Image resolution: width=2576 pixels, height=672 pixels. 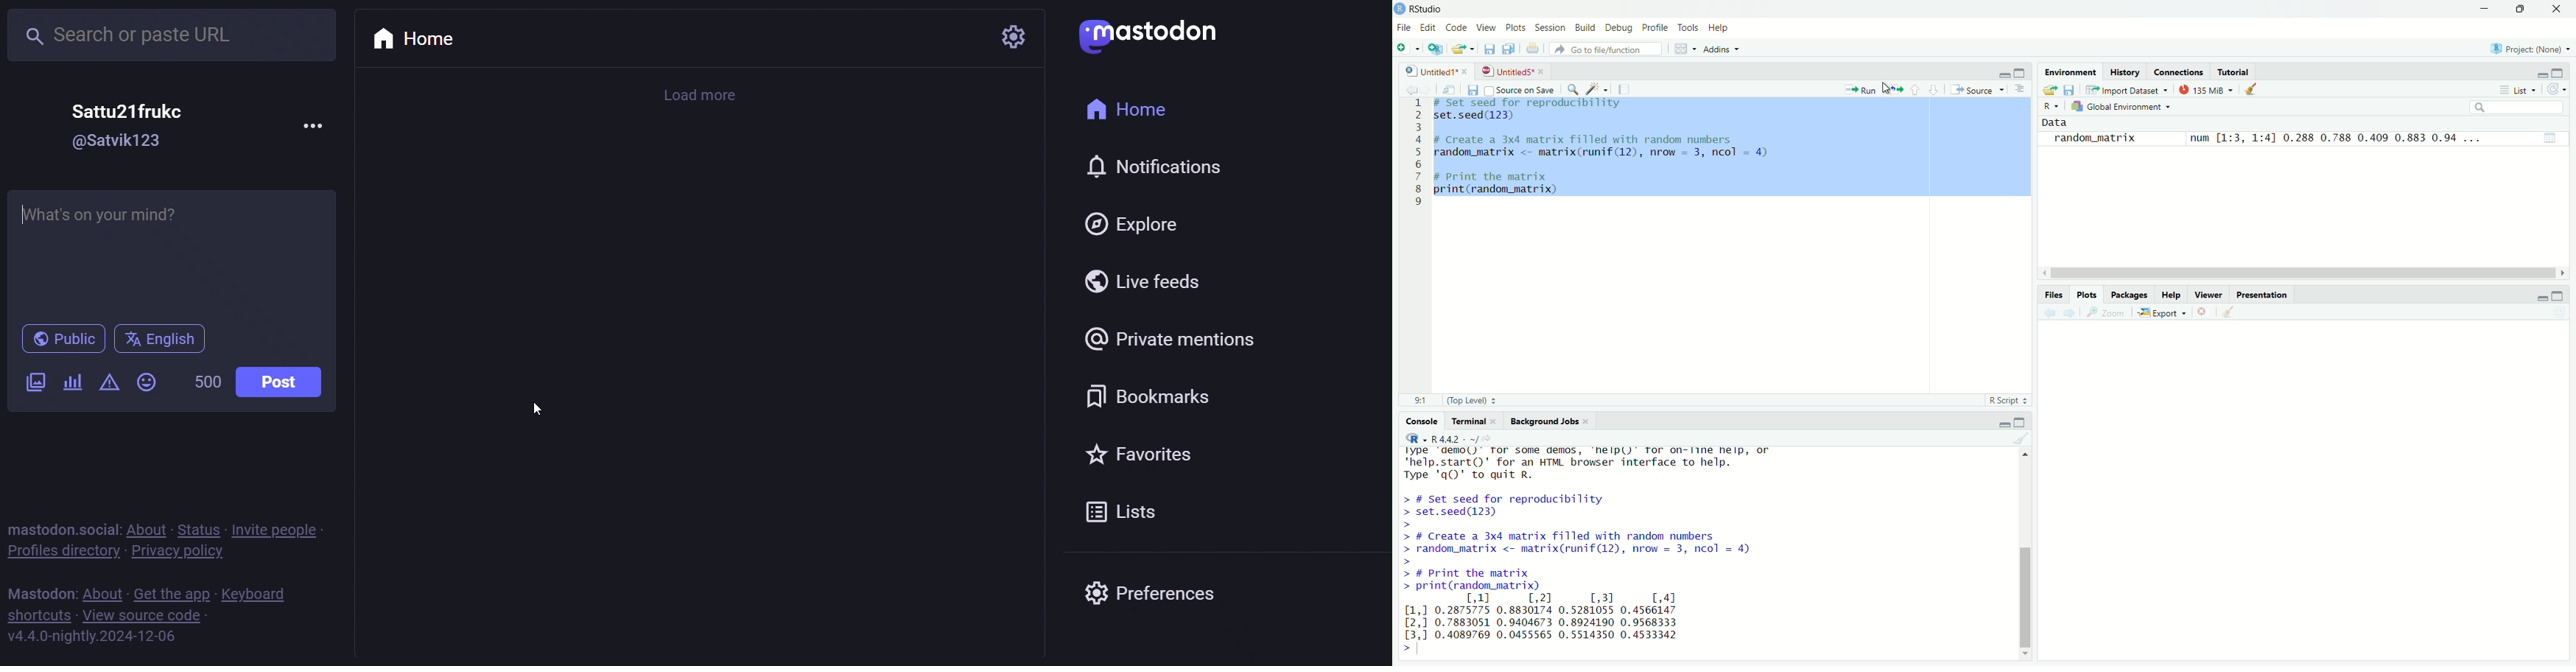 I want to click on Addins +, so click(x=1720, y=49).